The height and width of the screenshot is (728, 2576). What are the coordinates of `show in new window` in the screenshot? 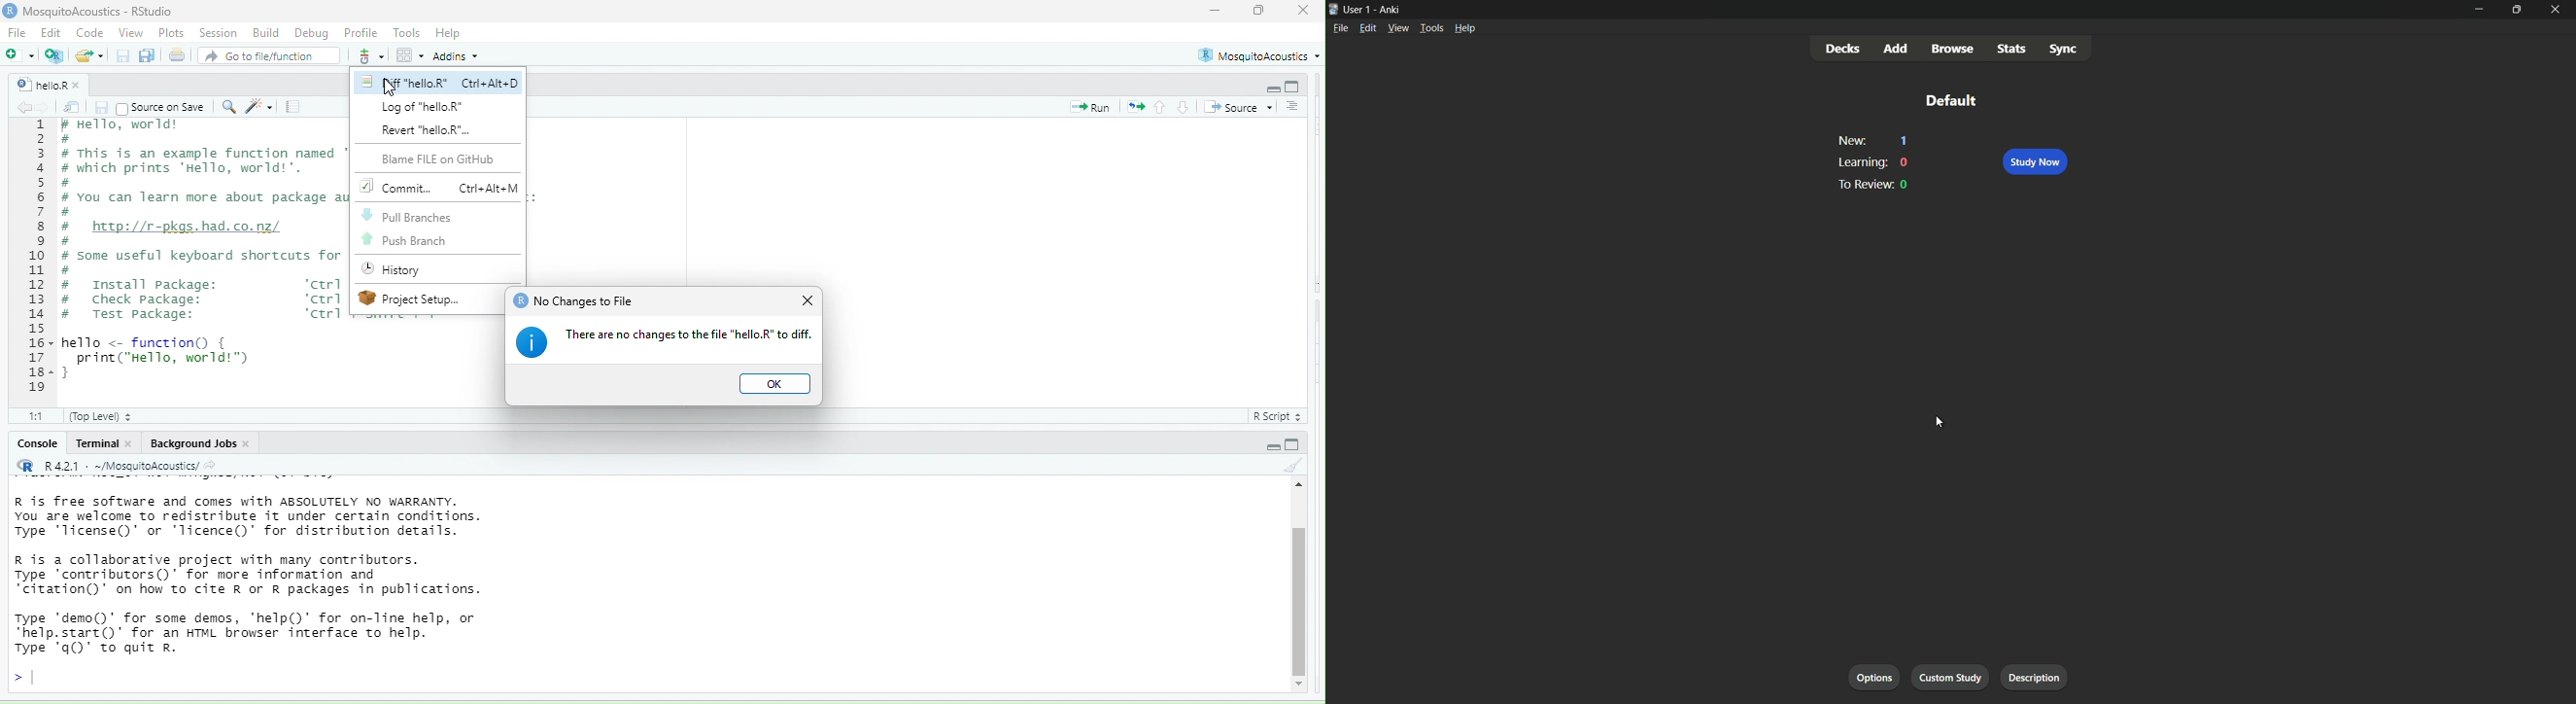 It's located at (73, 108).